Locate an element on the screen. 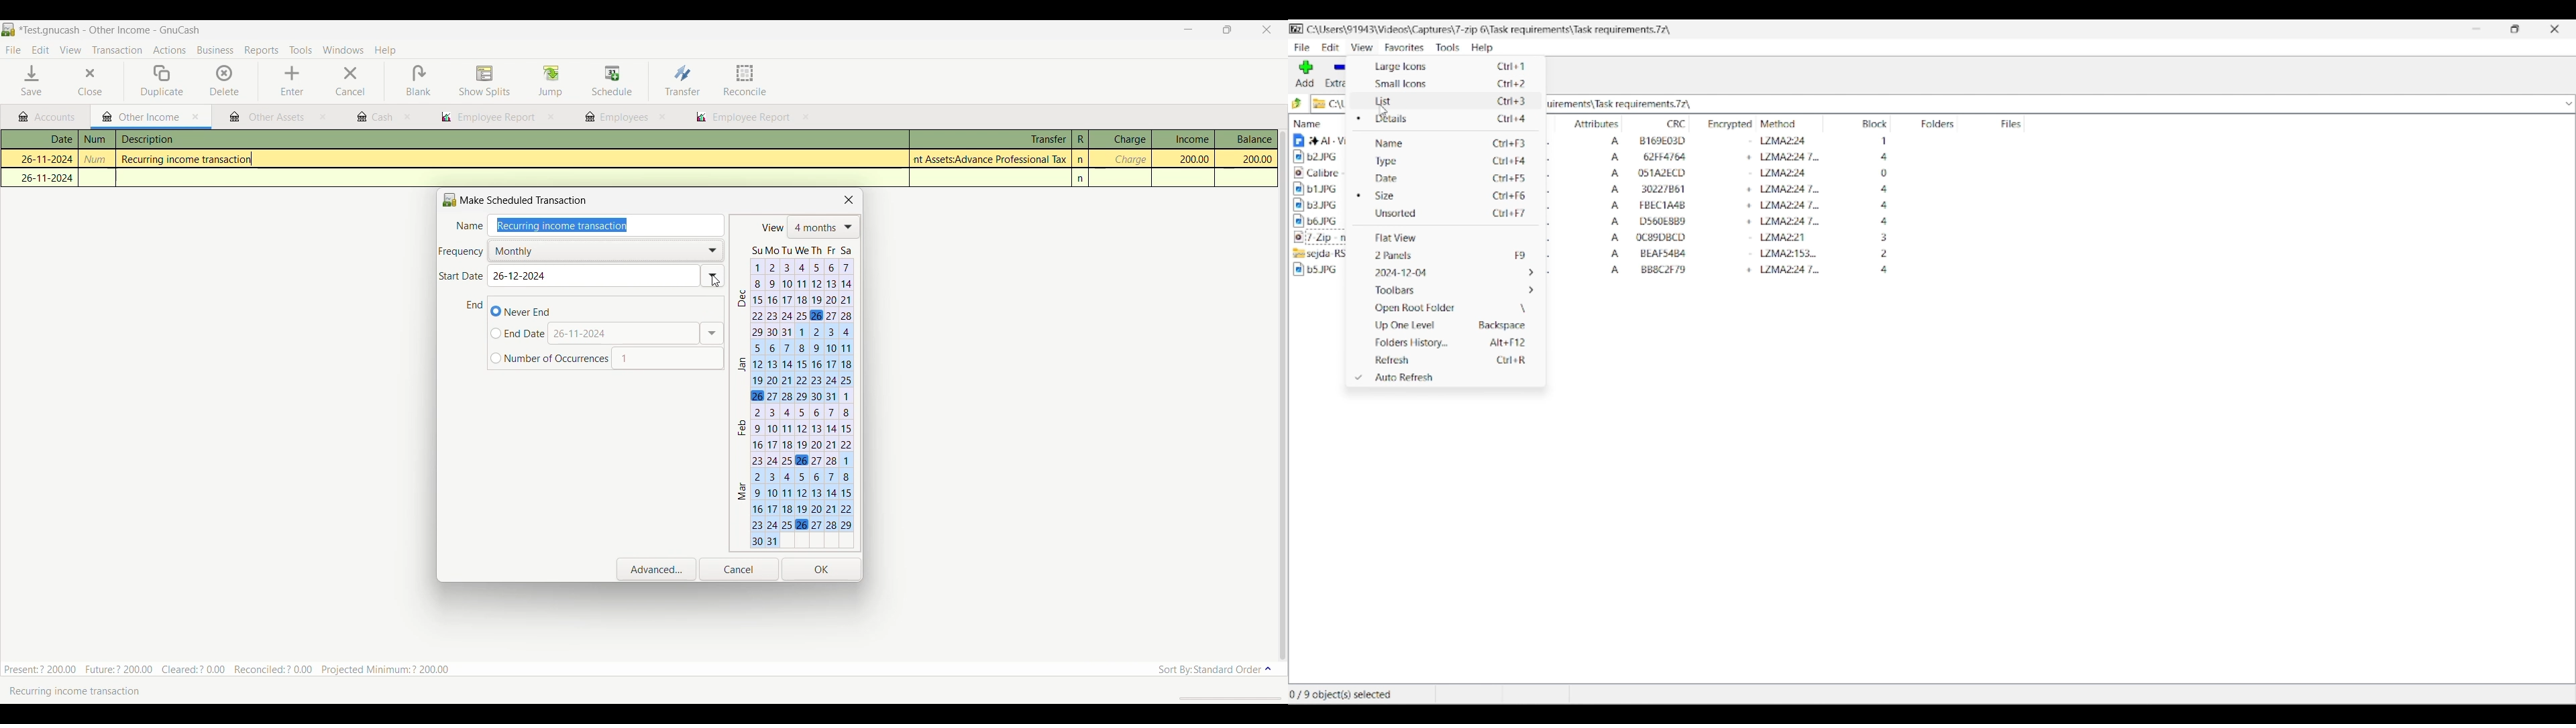 The height and width of the screenshot is (728, 2576). other assets is located at coordinates (268, 118).